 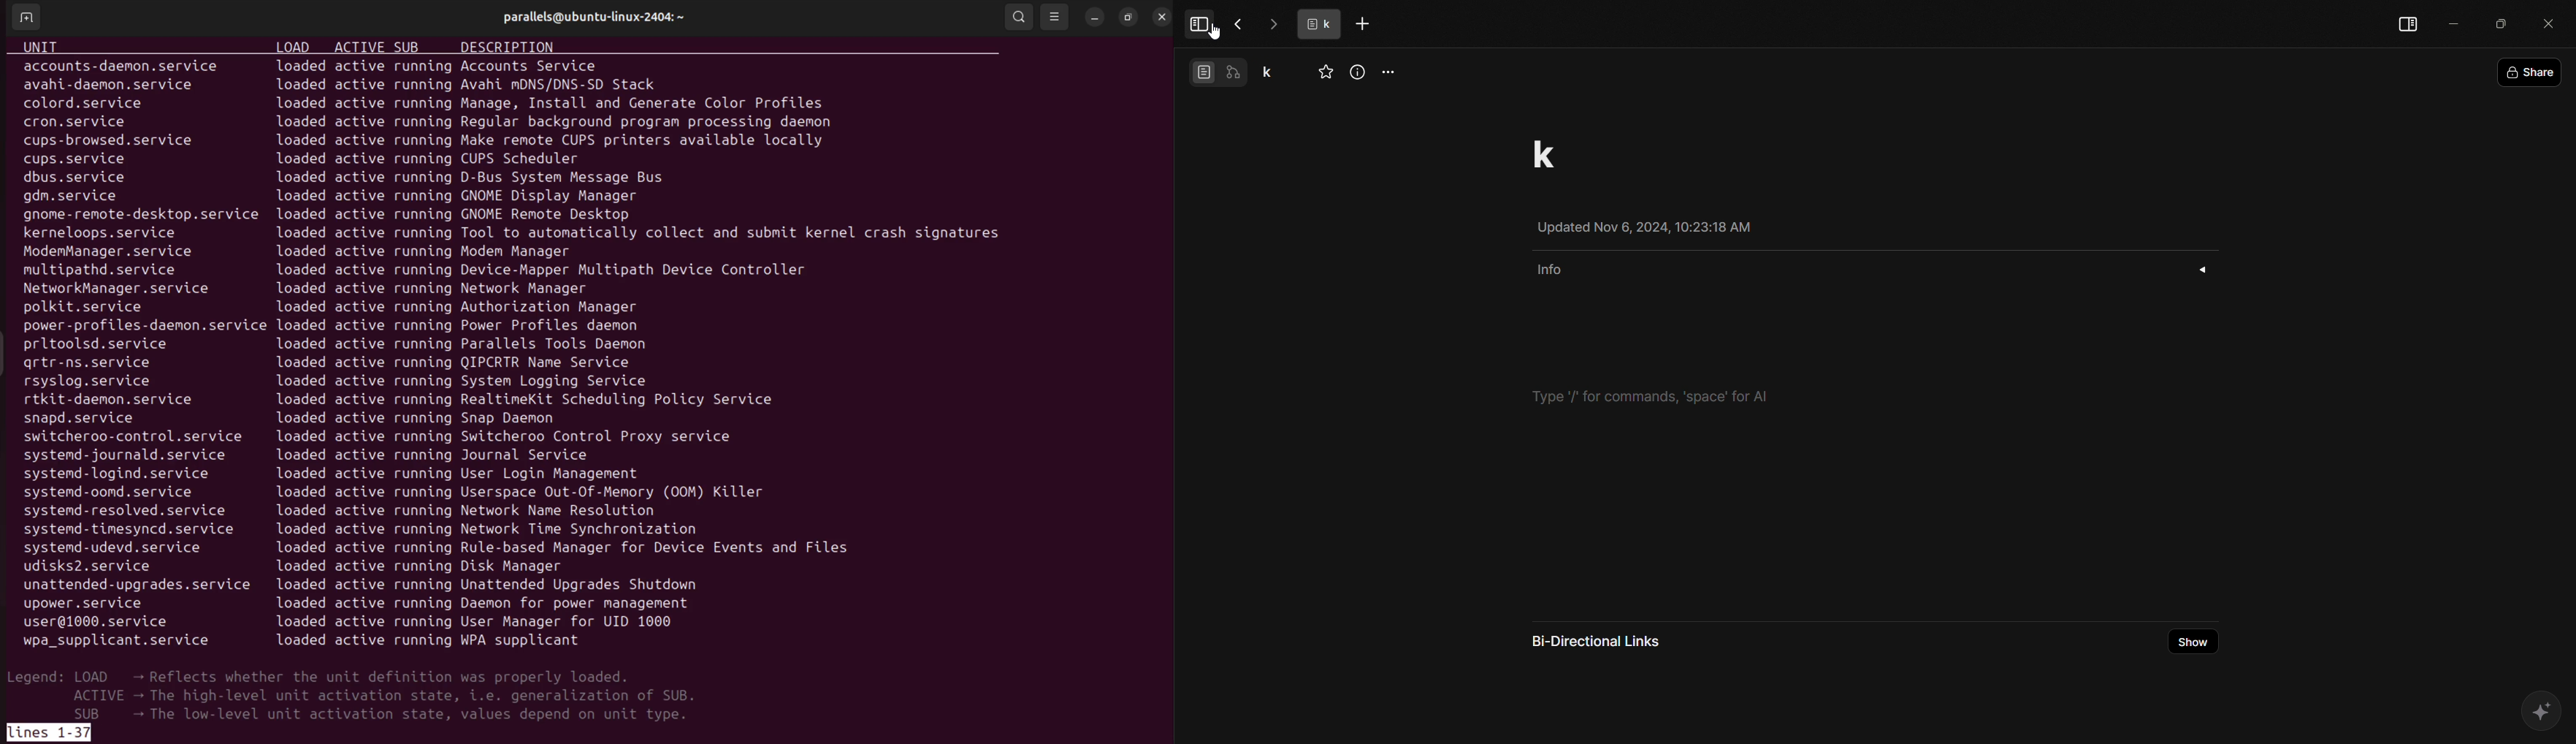 I want to click on favorite, so click(x=1323, y=72).